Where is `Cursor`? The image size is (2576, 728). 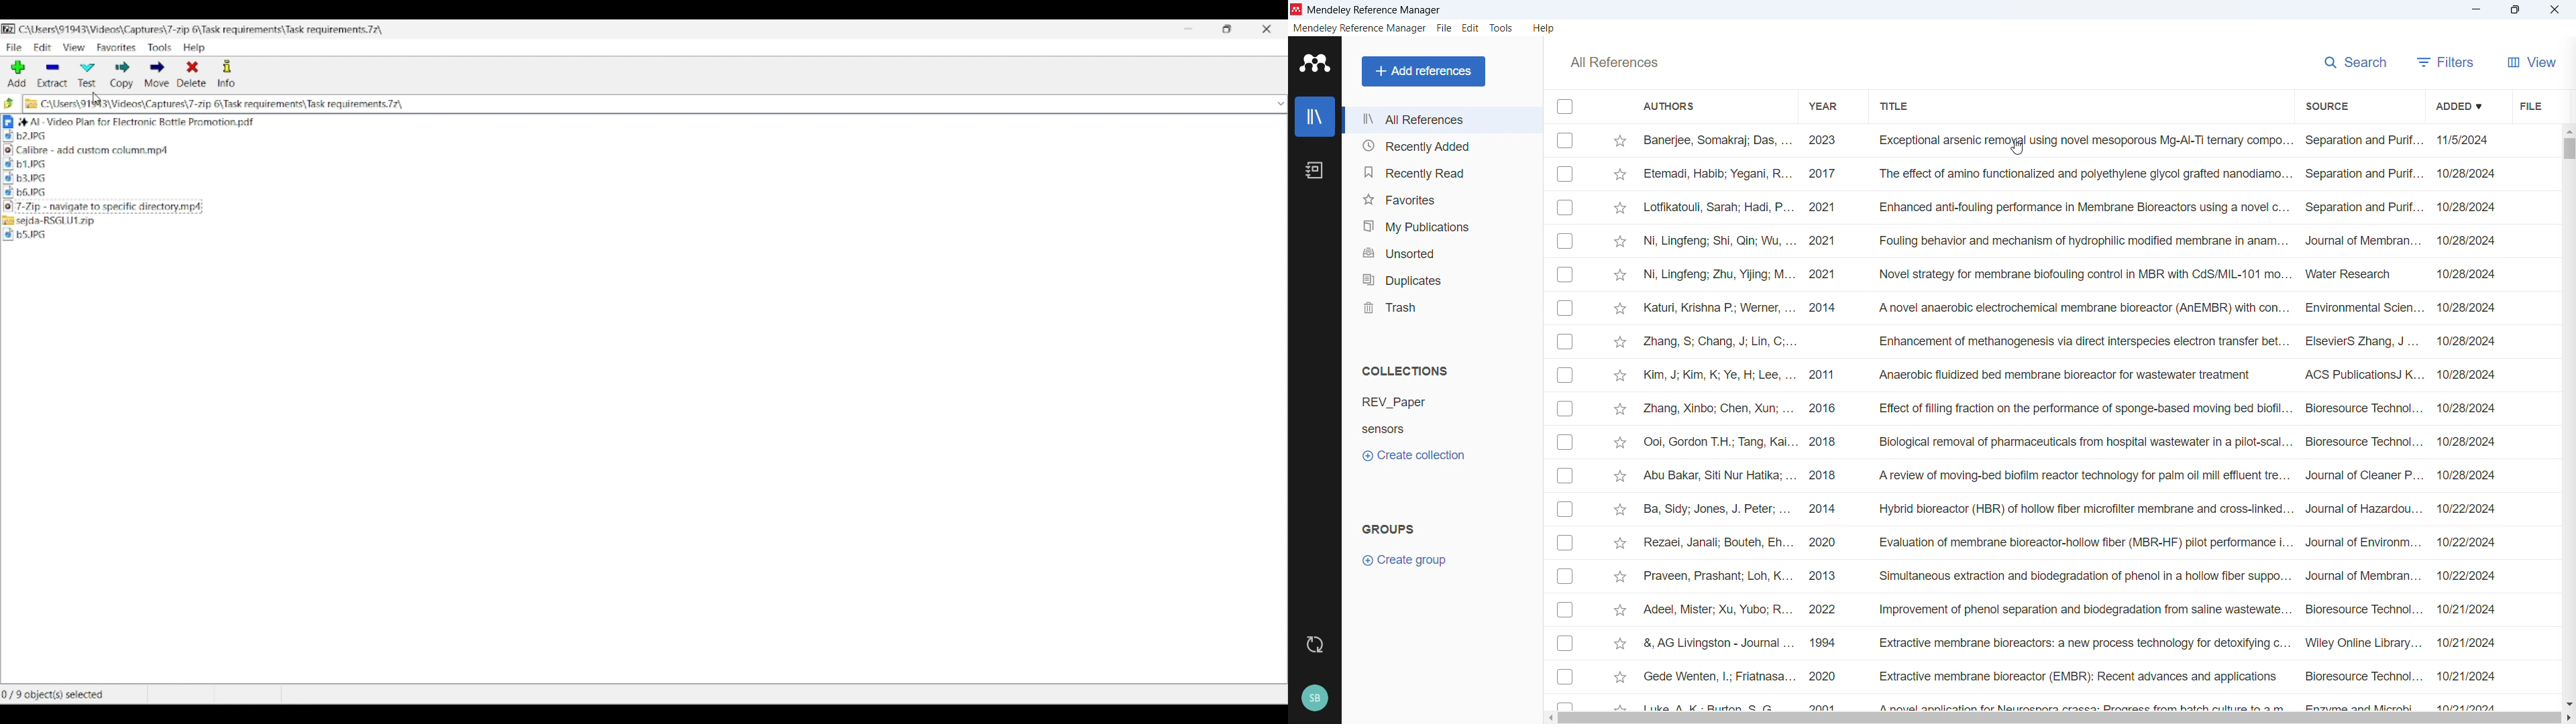 Cursor is located at coordinates (99, 100).